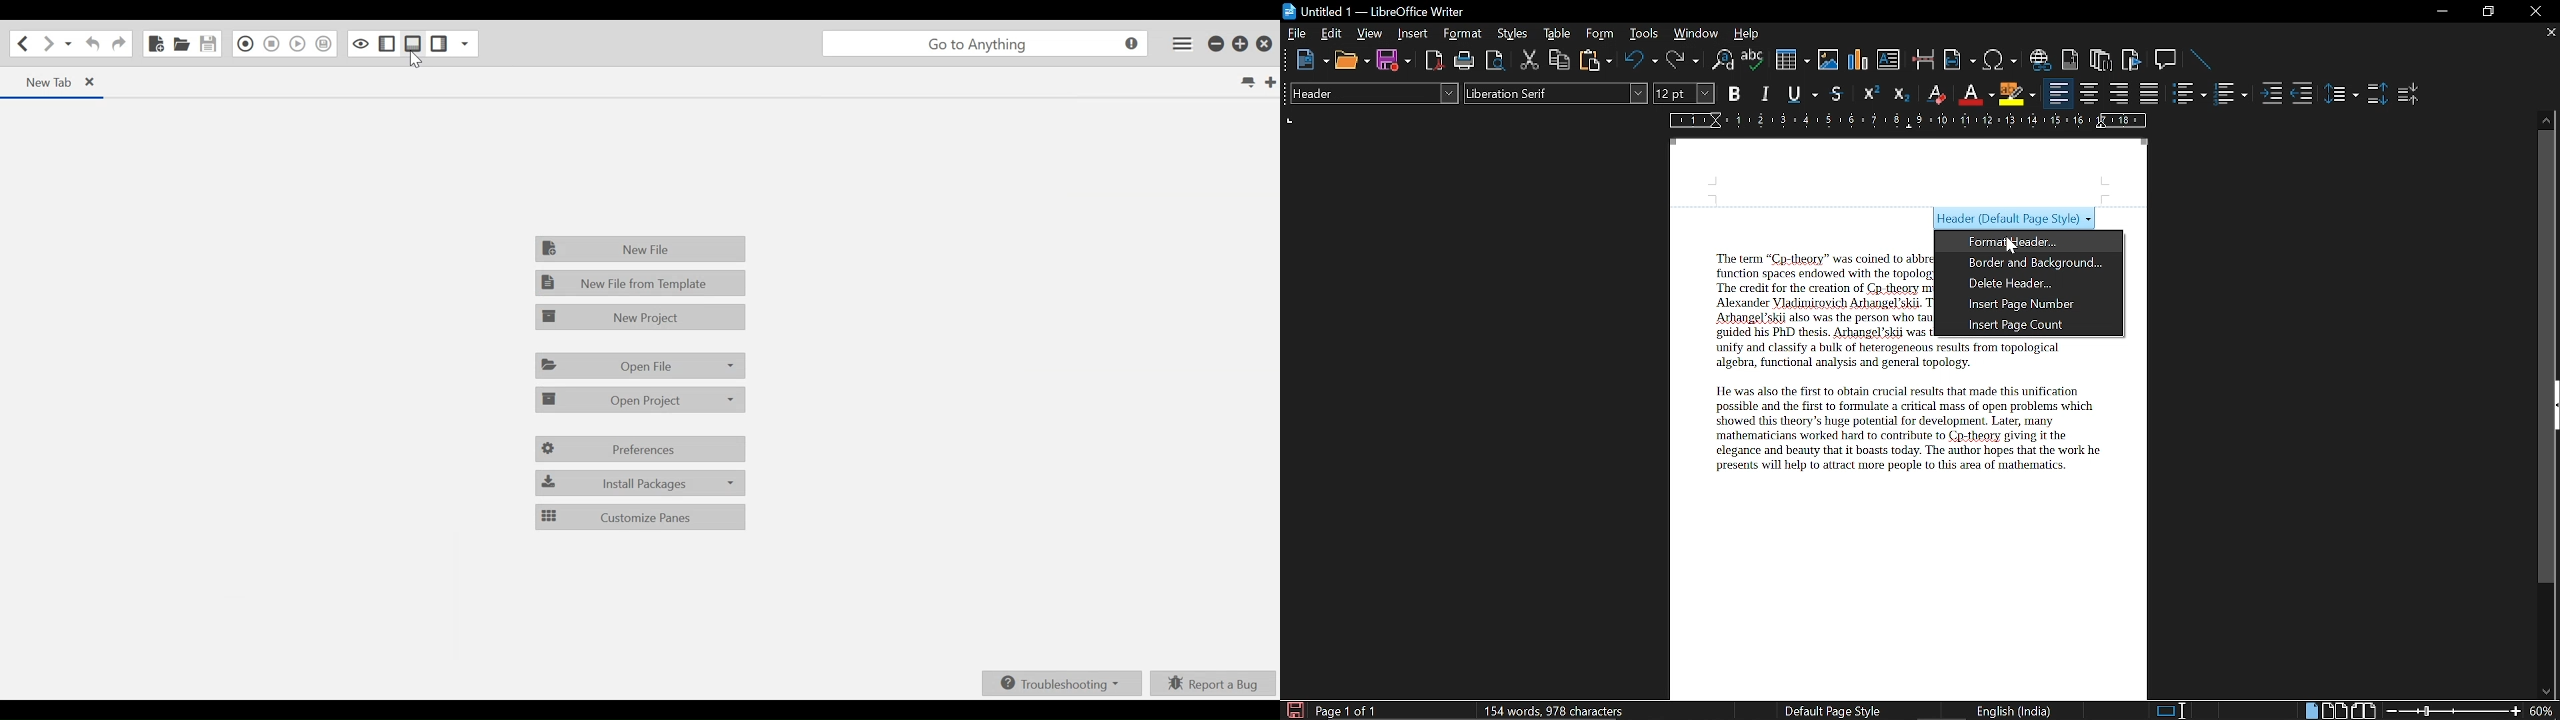 The width and height of the screenshot is (2576, 728). What do you see at coordinates (1960, 61) in the screenshot?
I see `Insert field` at bounding box center [1960, 61].